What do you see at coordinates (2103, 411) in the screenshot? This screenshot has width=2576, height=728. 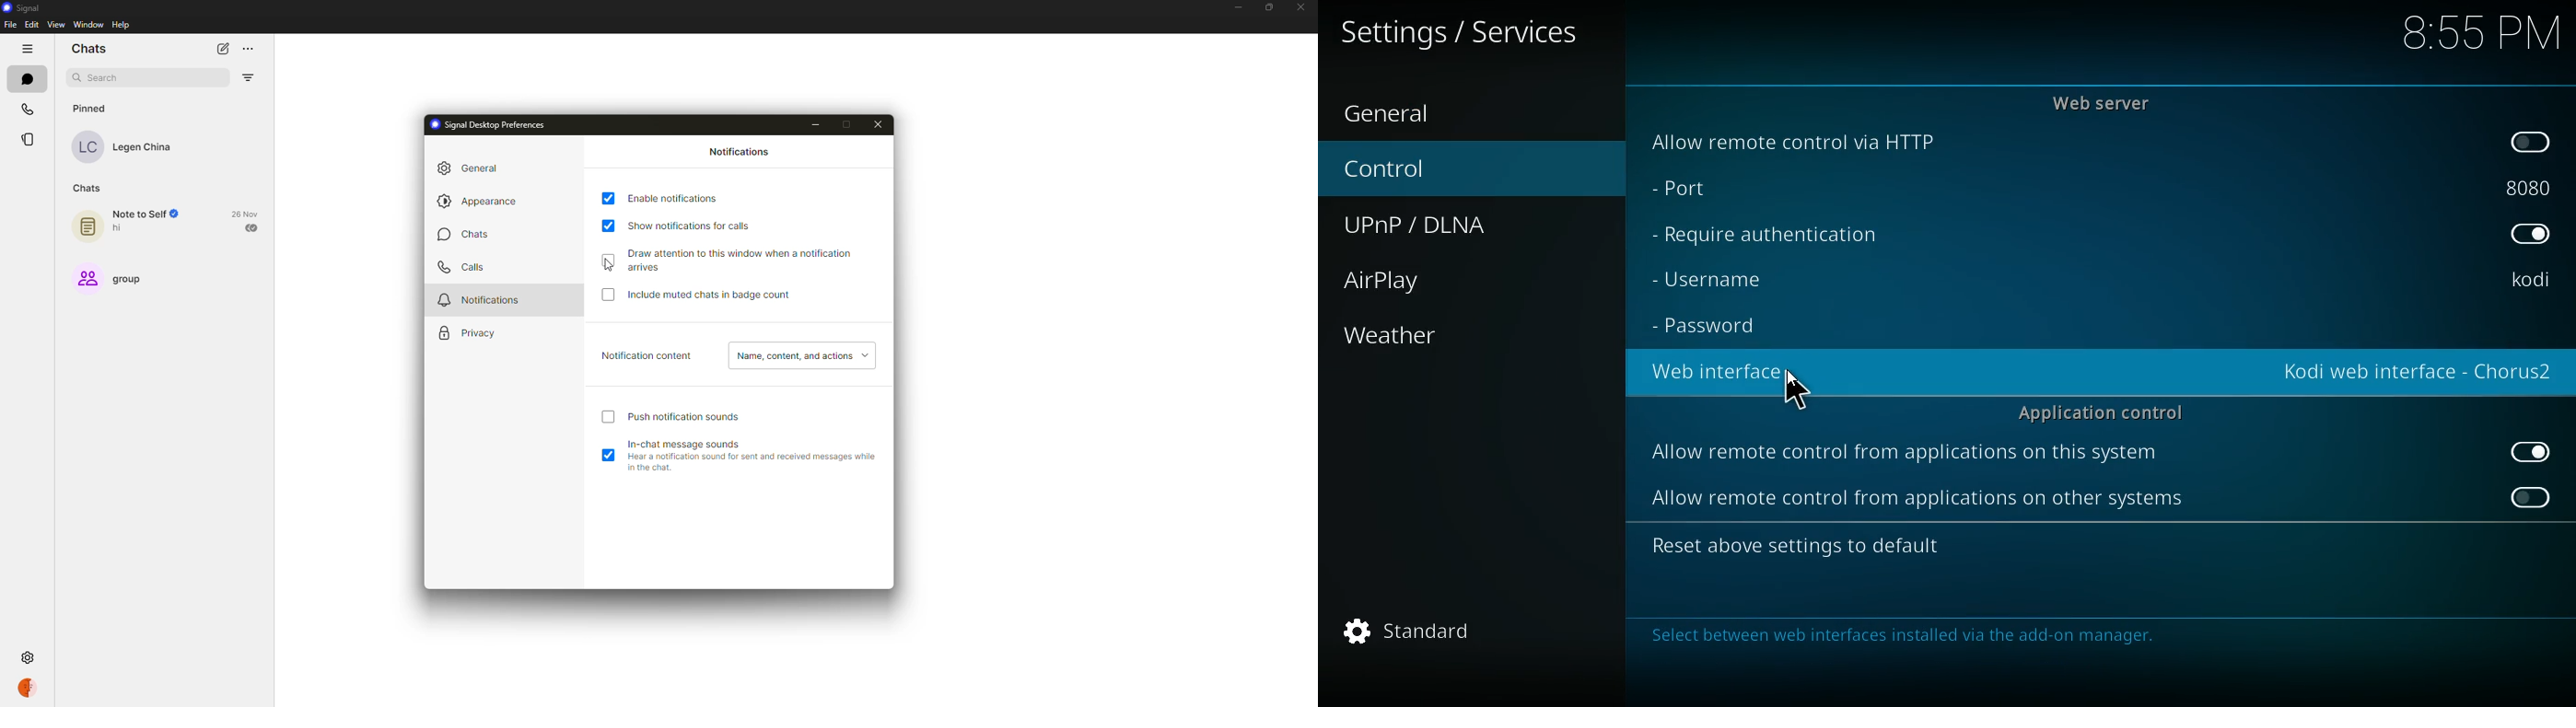 I see `aplication control` at bounding box center [2103, 411].